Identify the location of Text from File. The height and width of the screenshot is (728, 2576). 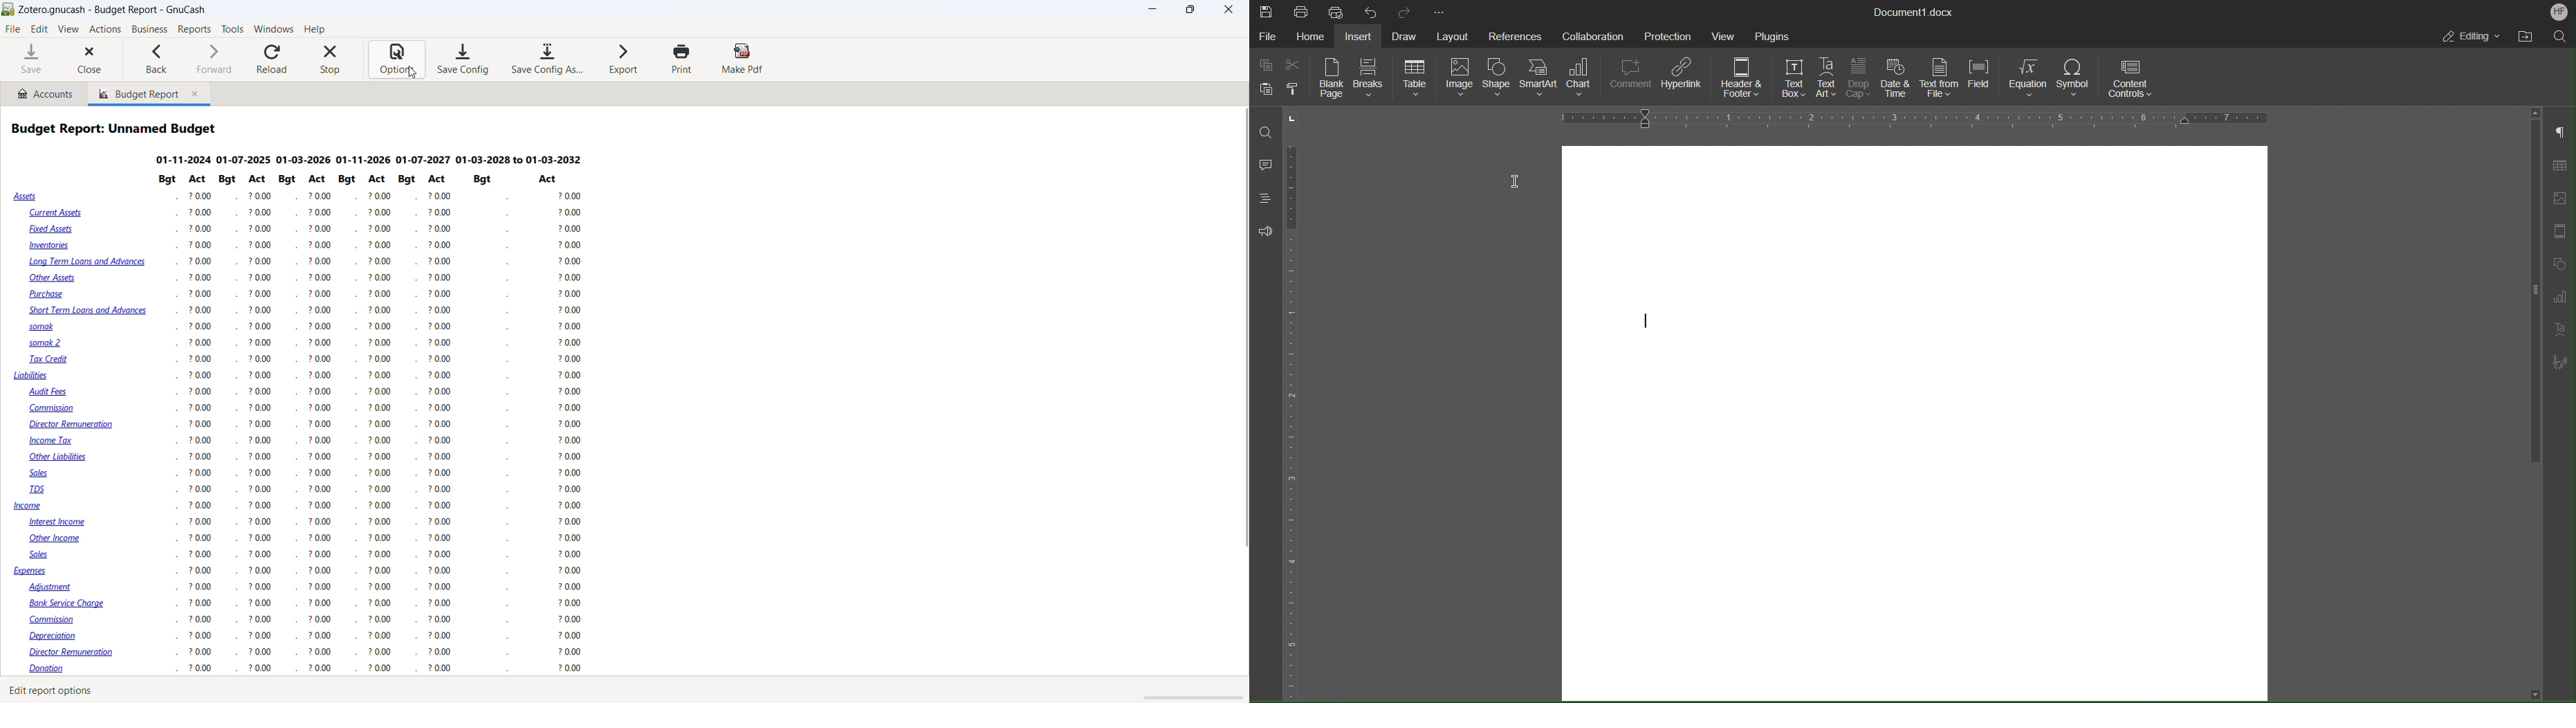
(1940, 78).